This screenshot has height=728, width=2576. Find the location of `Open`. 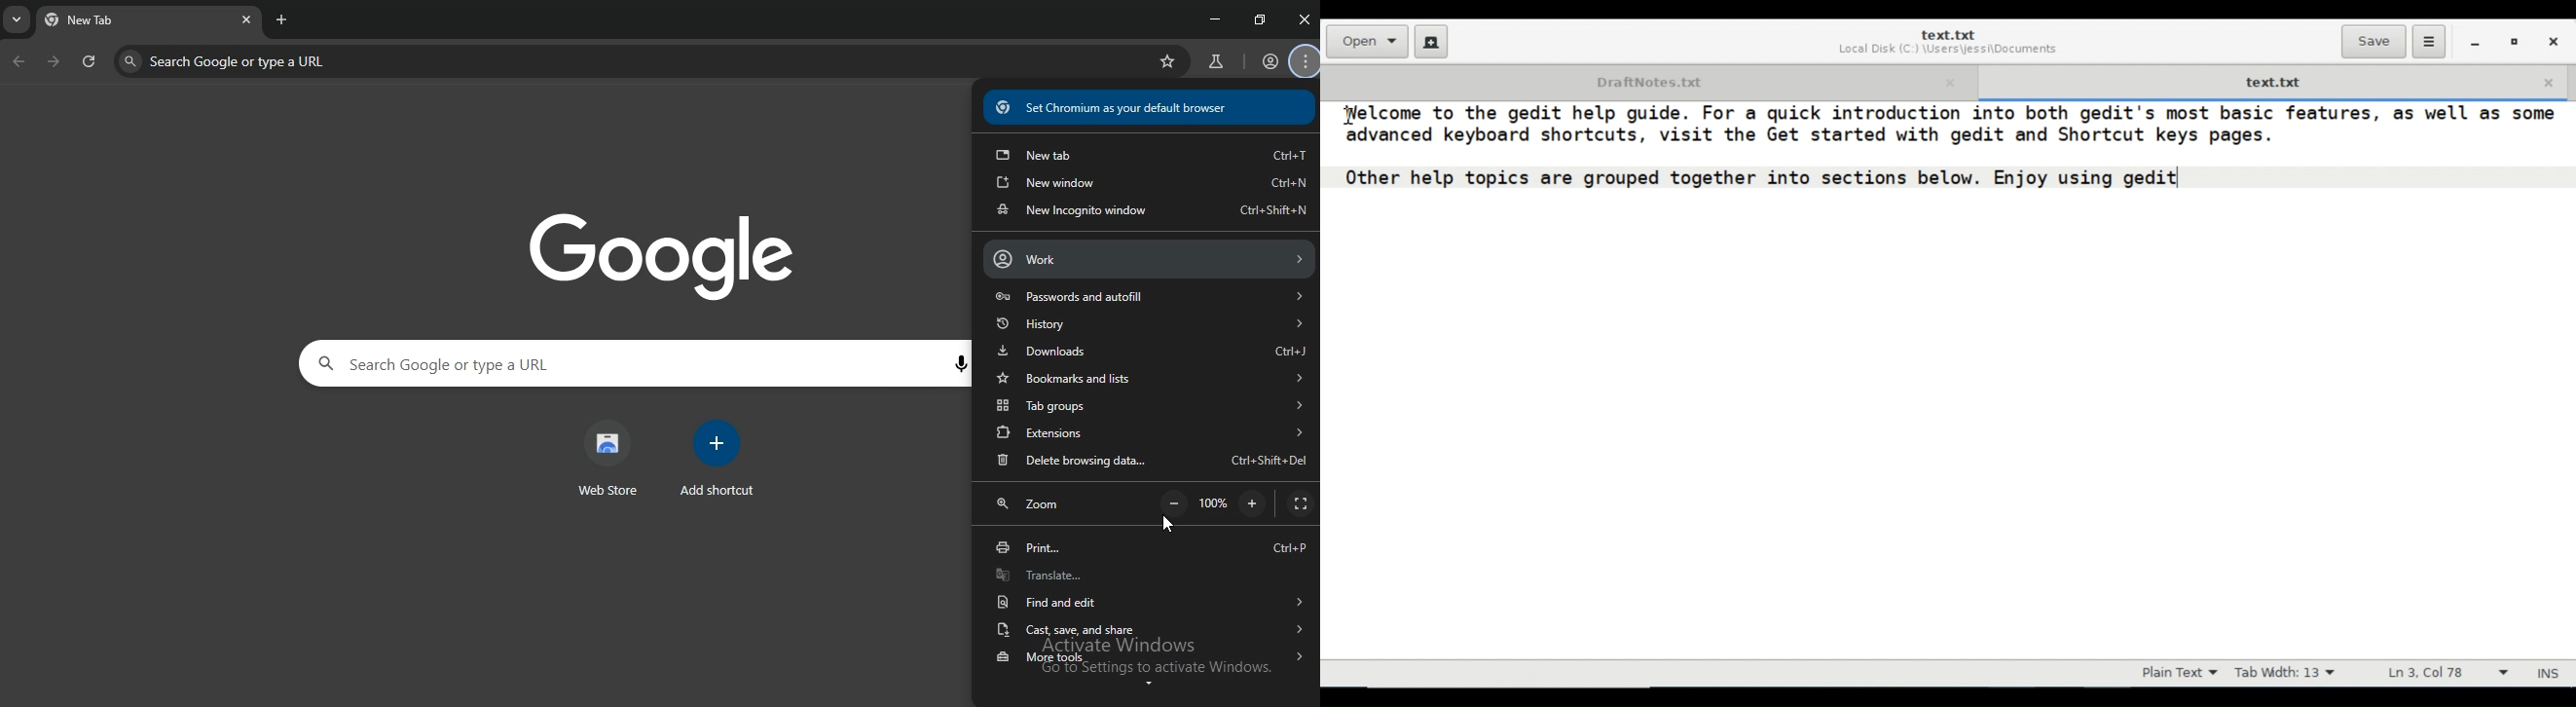

Open is located at coordinates (1366, 41).